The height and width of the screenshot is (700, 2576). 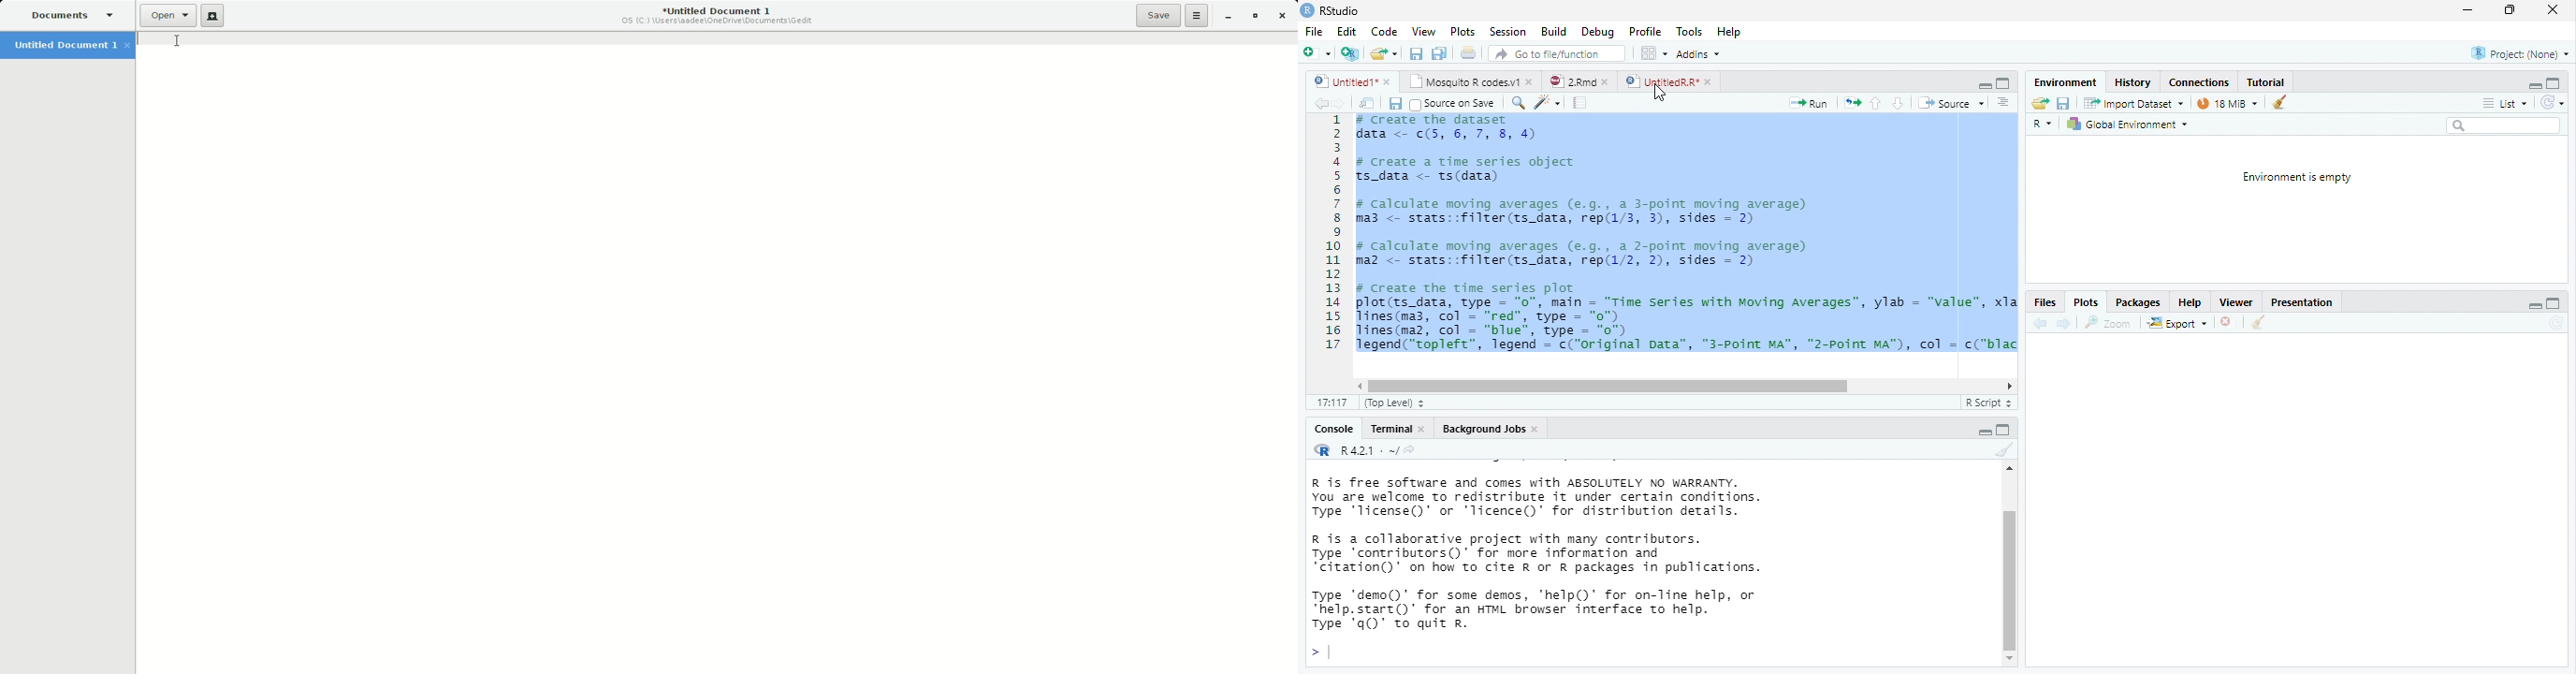 What do you see at coordinates (1319, 653) in the screenshot?
I see `>` at bounding box center [1319, 653].